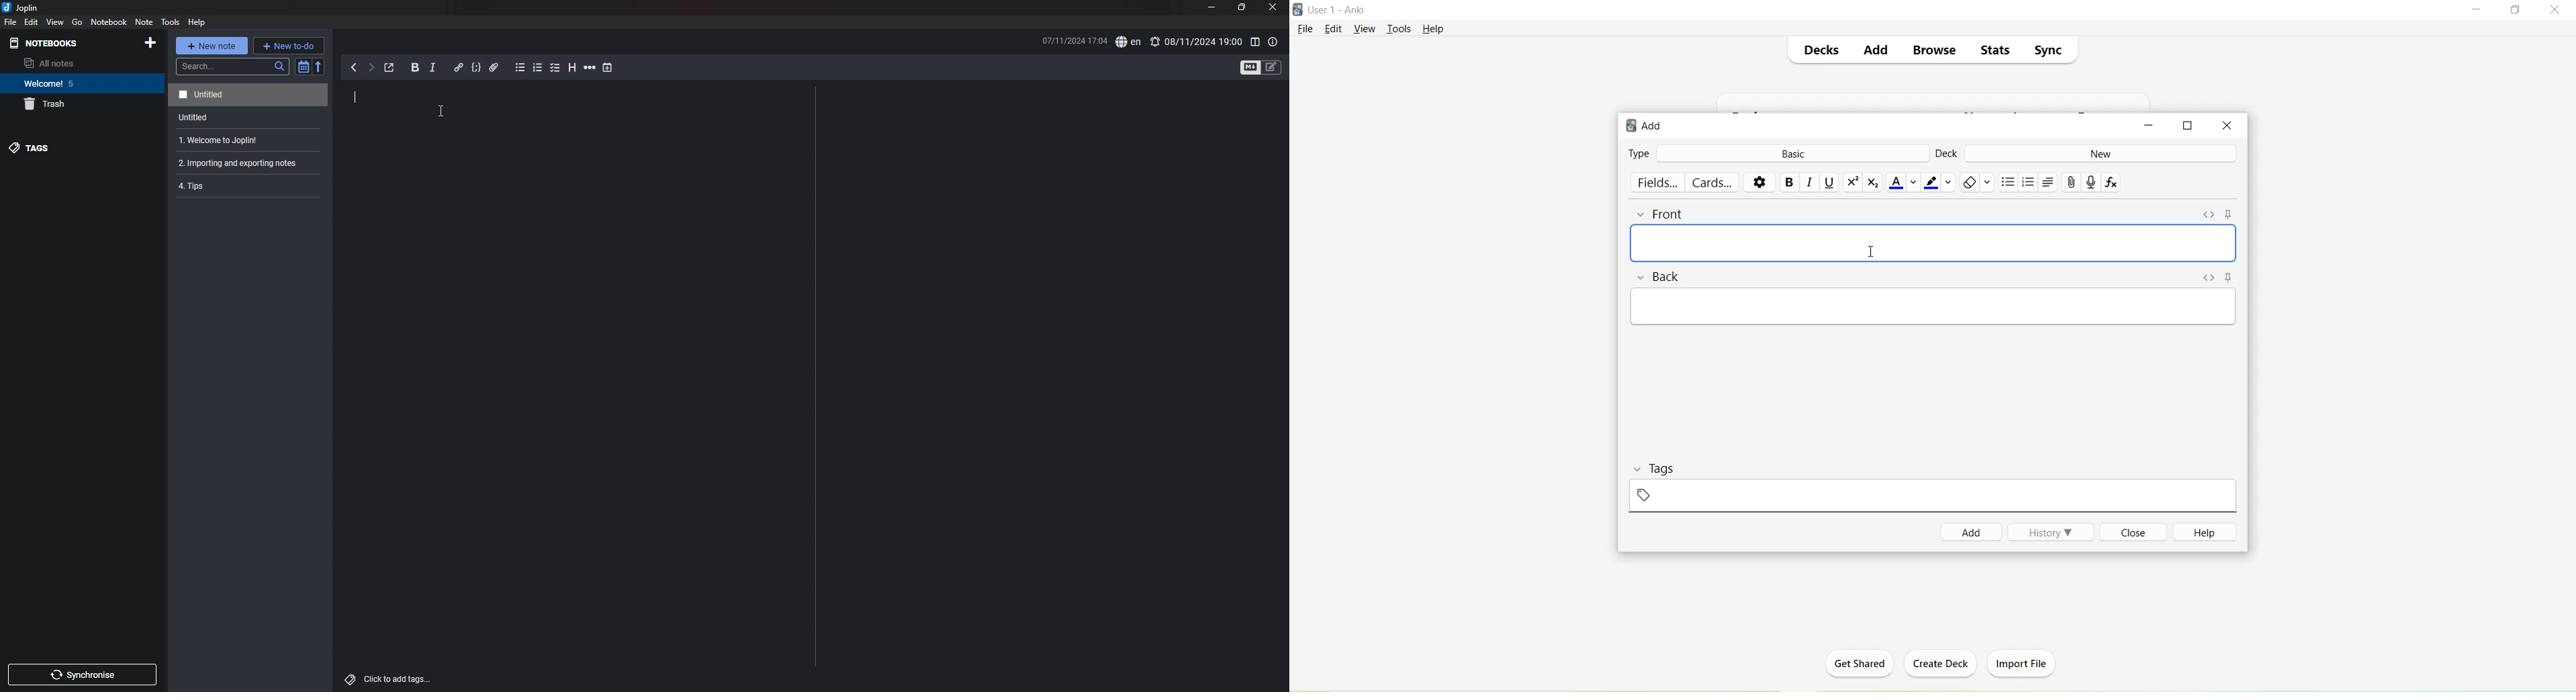  I want to click on note, so click(250, 95).